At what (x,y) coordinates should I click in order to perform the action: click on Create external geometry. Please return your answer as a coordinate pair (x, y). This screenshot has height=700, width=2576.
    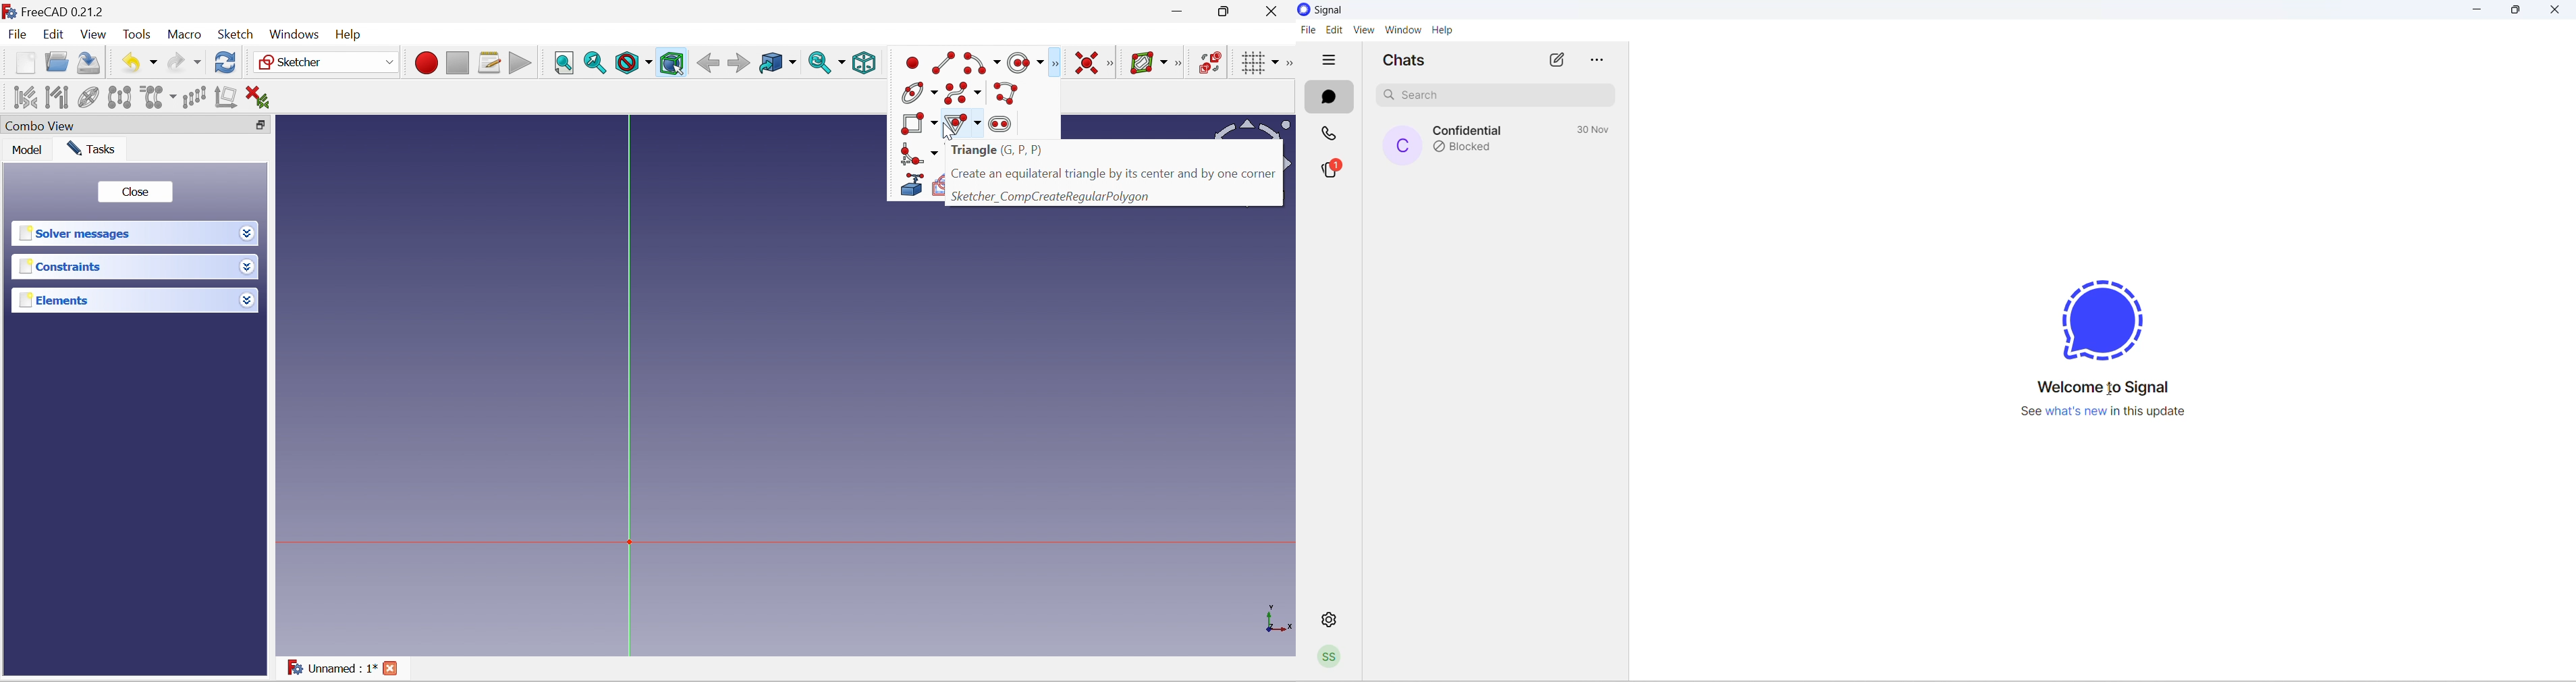
    Looking at the image, I should click on (910, 186).